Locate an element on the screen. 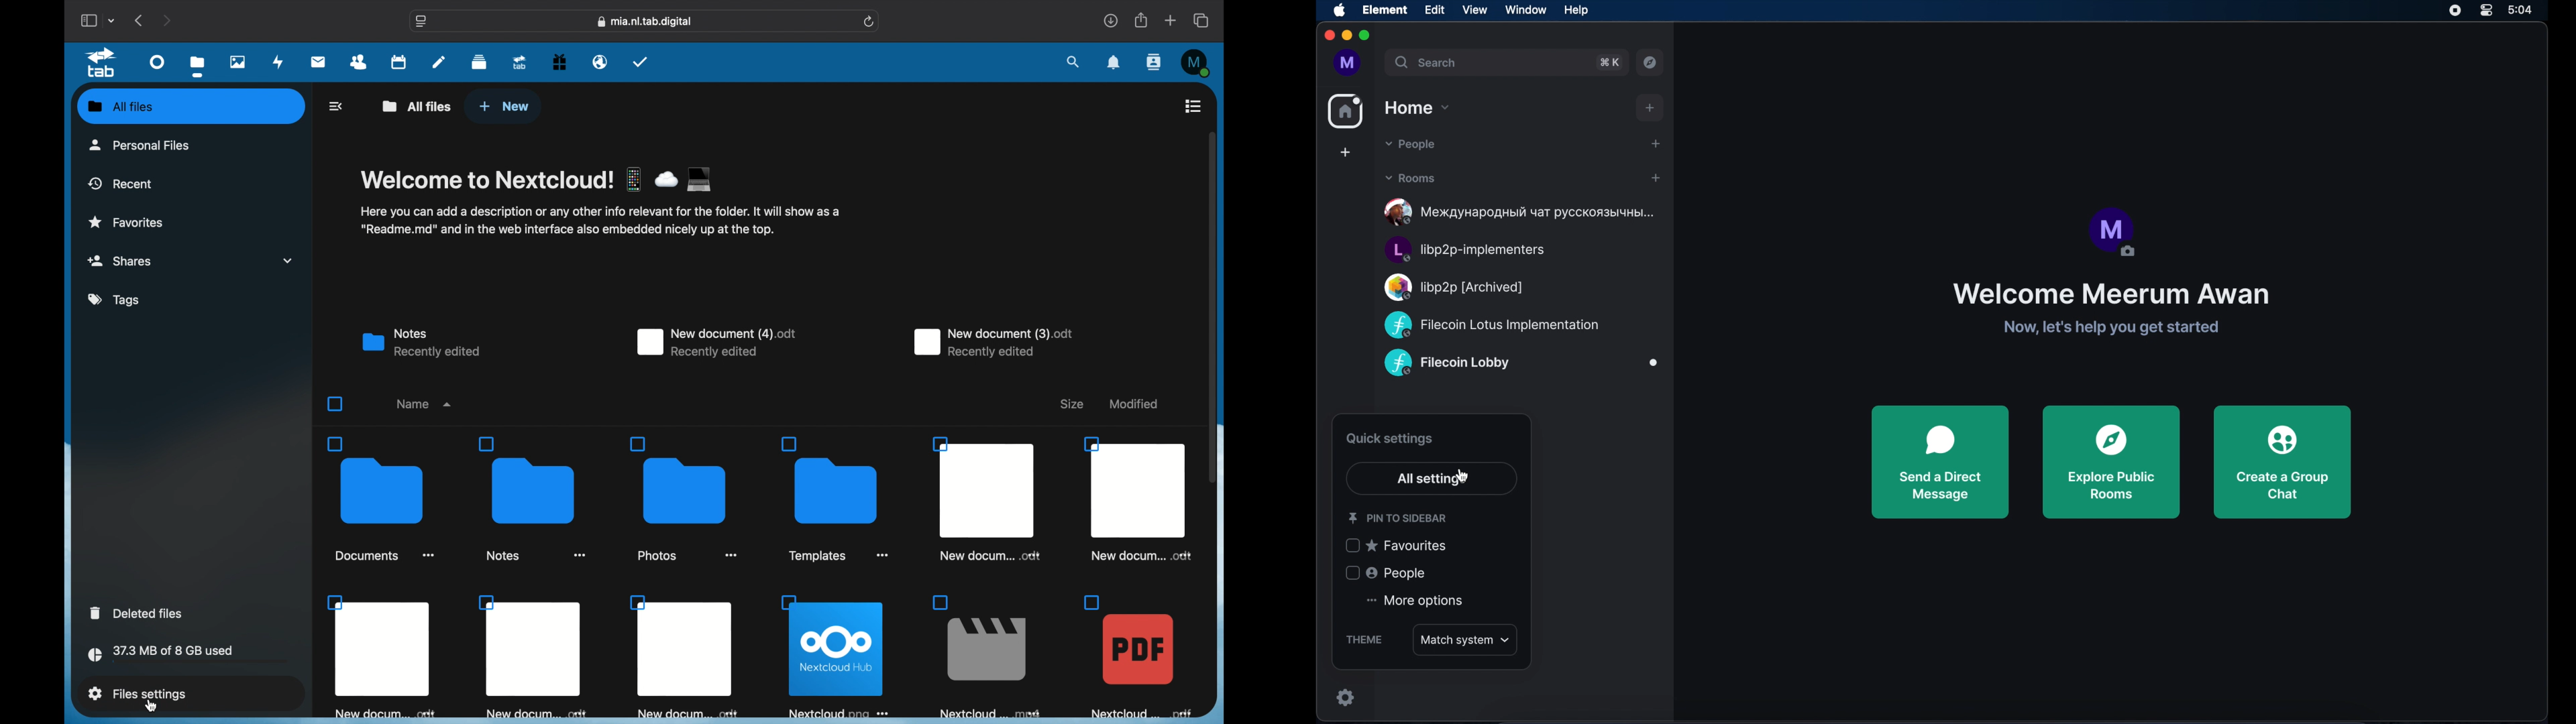 Image resolution: width=2576 pixels, height=728 pixels. welcome meerut awan is located at coordinates (2110, 294).